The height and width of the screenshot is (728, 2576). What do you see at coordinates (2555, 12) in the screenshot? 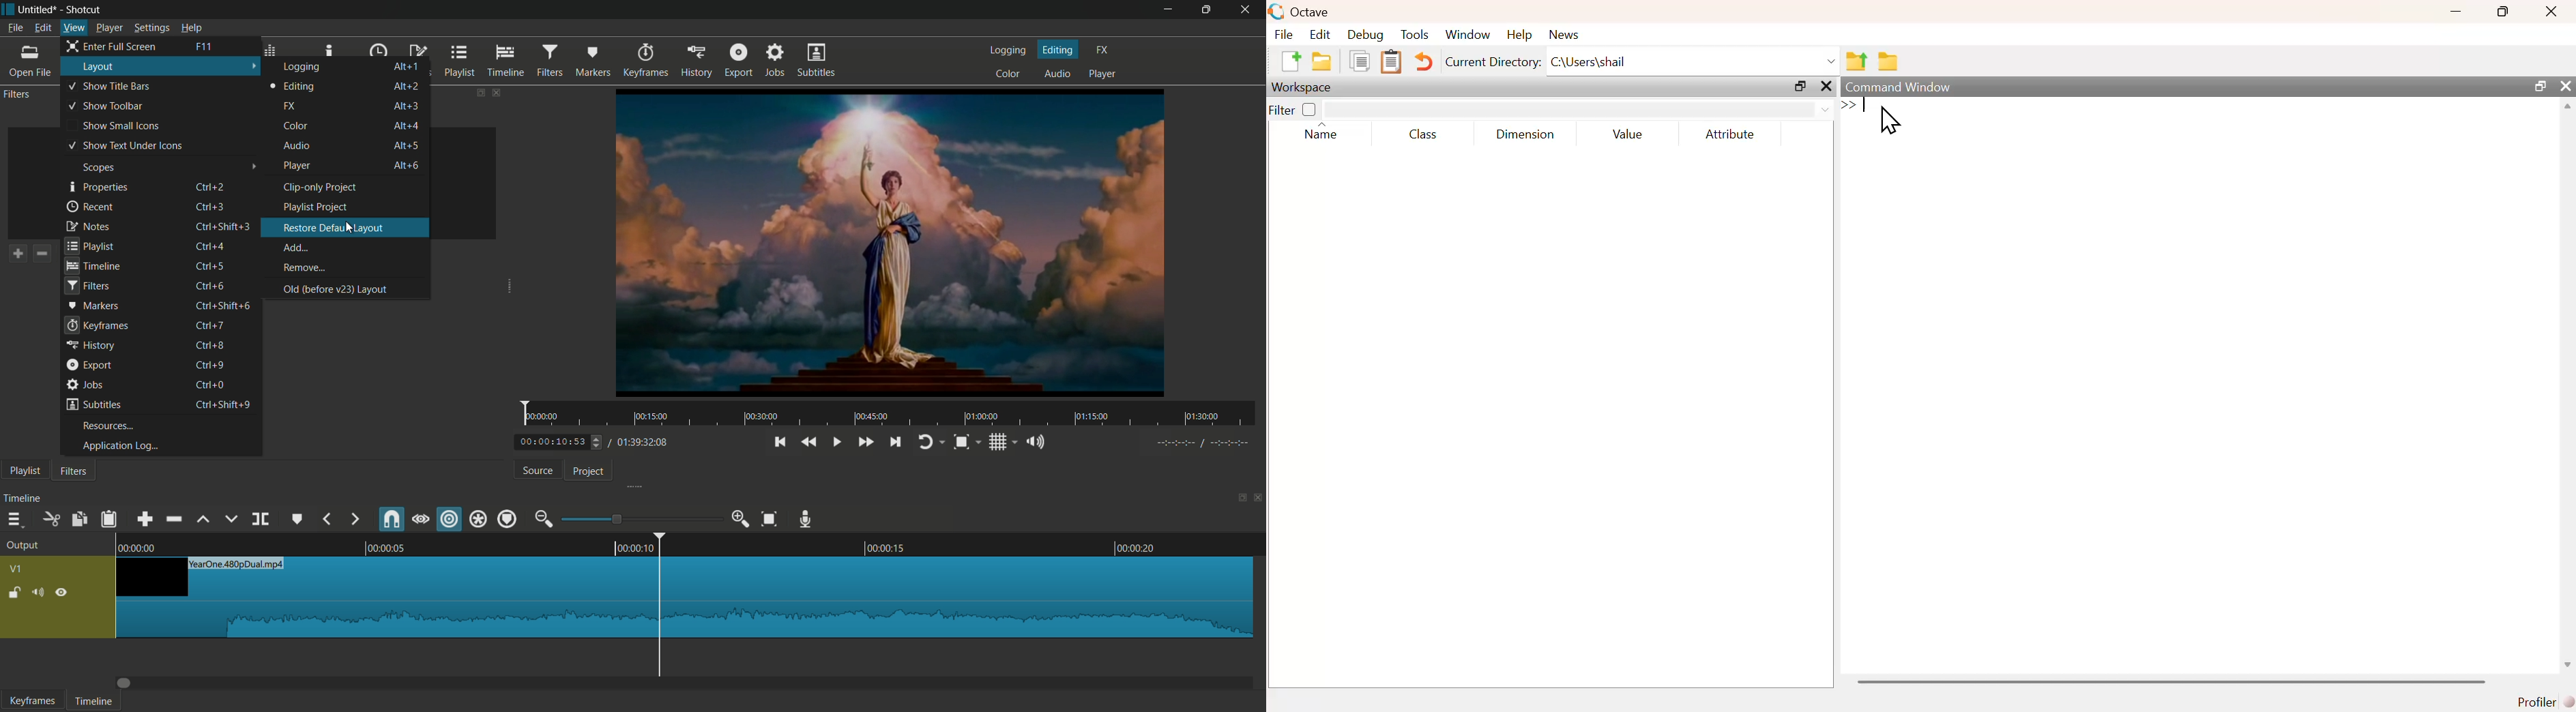
I see `close` at bounding box center [2555, 12].